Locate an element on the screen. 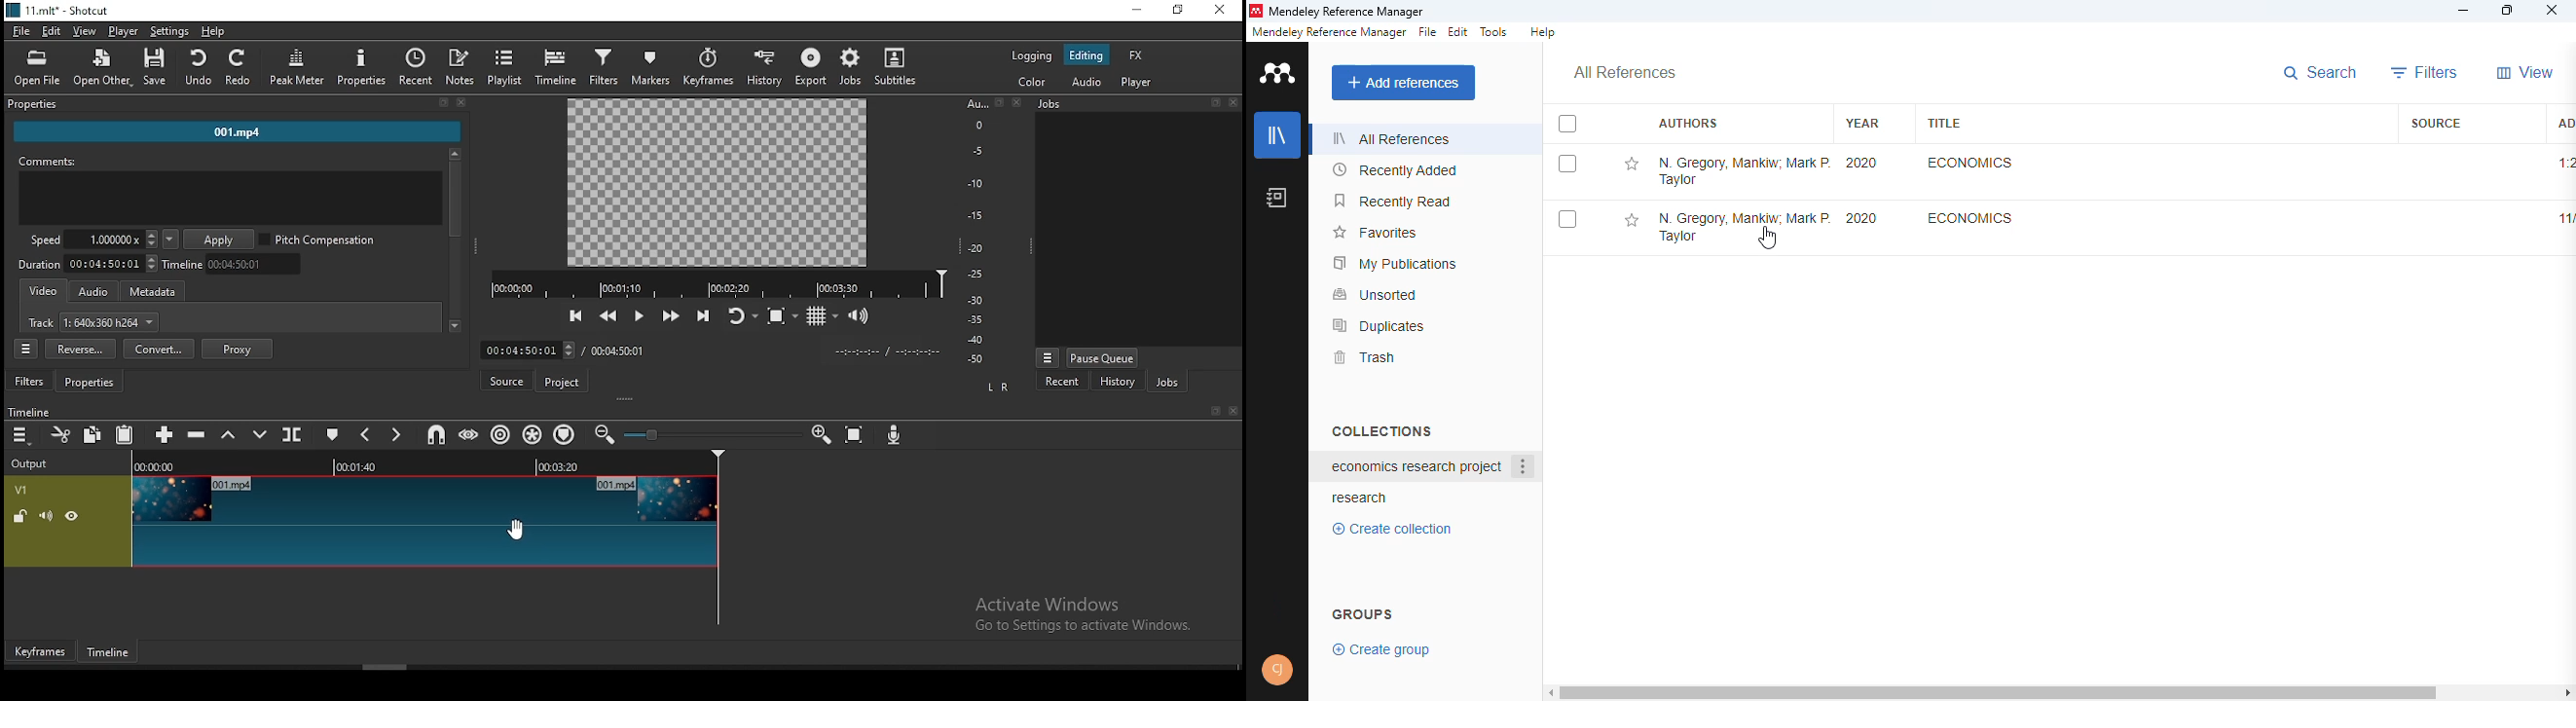 The width and height of the screenshot is (2576, 728). recent is located at coordinates (1062, 384).